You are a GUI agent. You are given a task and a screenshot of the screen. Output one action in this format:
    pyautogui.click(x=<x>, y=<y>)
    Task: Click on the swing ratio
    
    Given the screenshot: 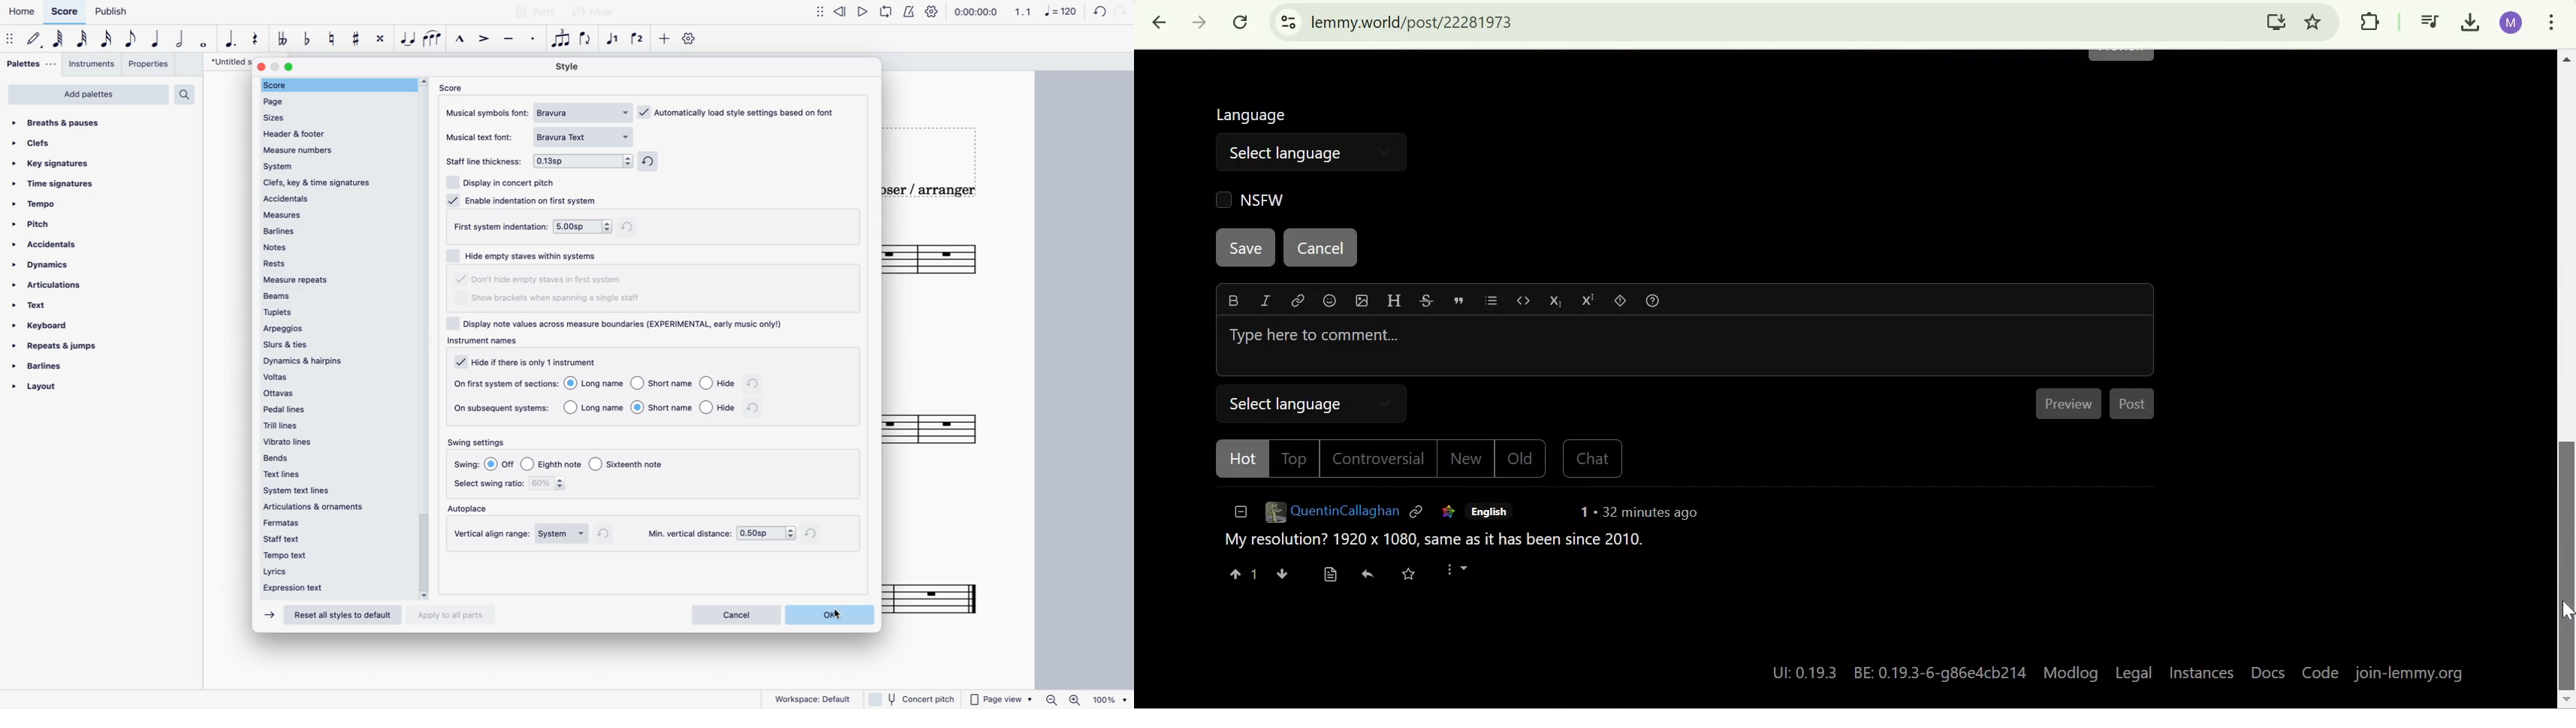 What is the action you would take?
    pyautogui.click(x=550, y=485)
    